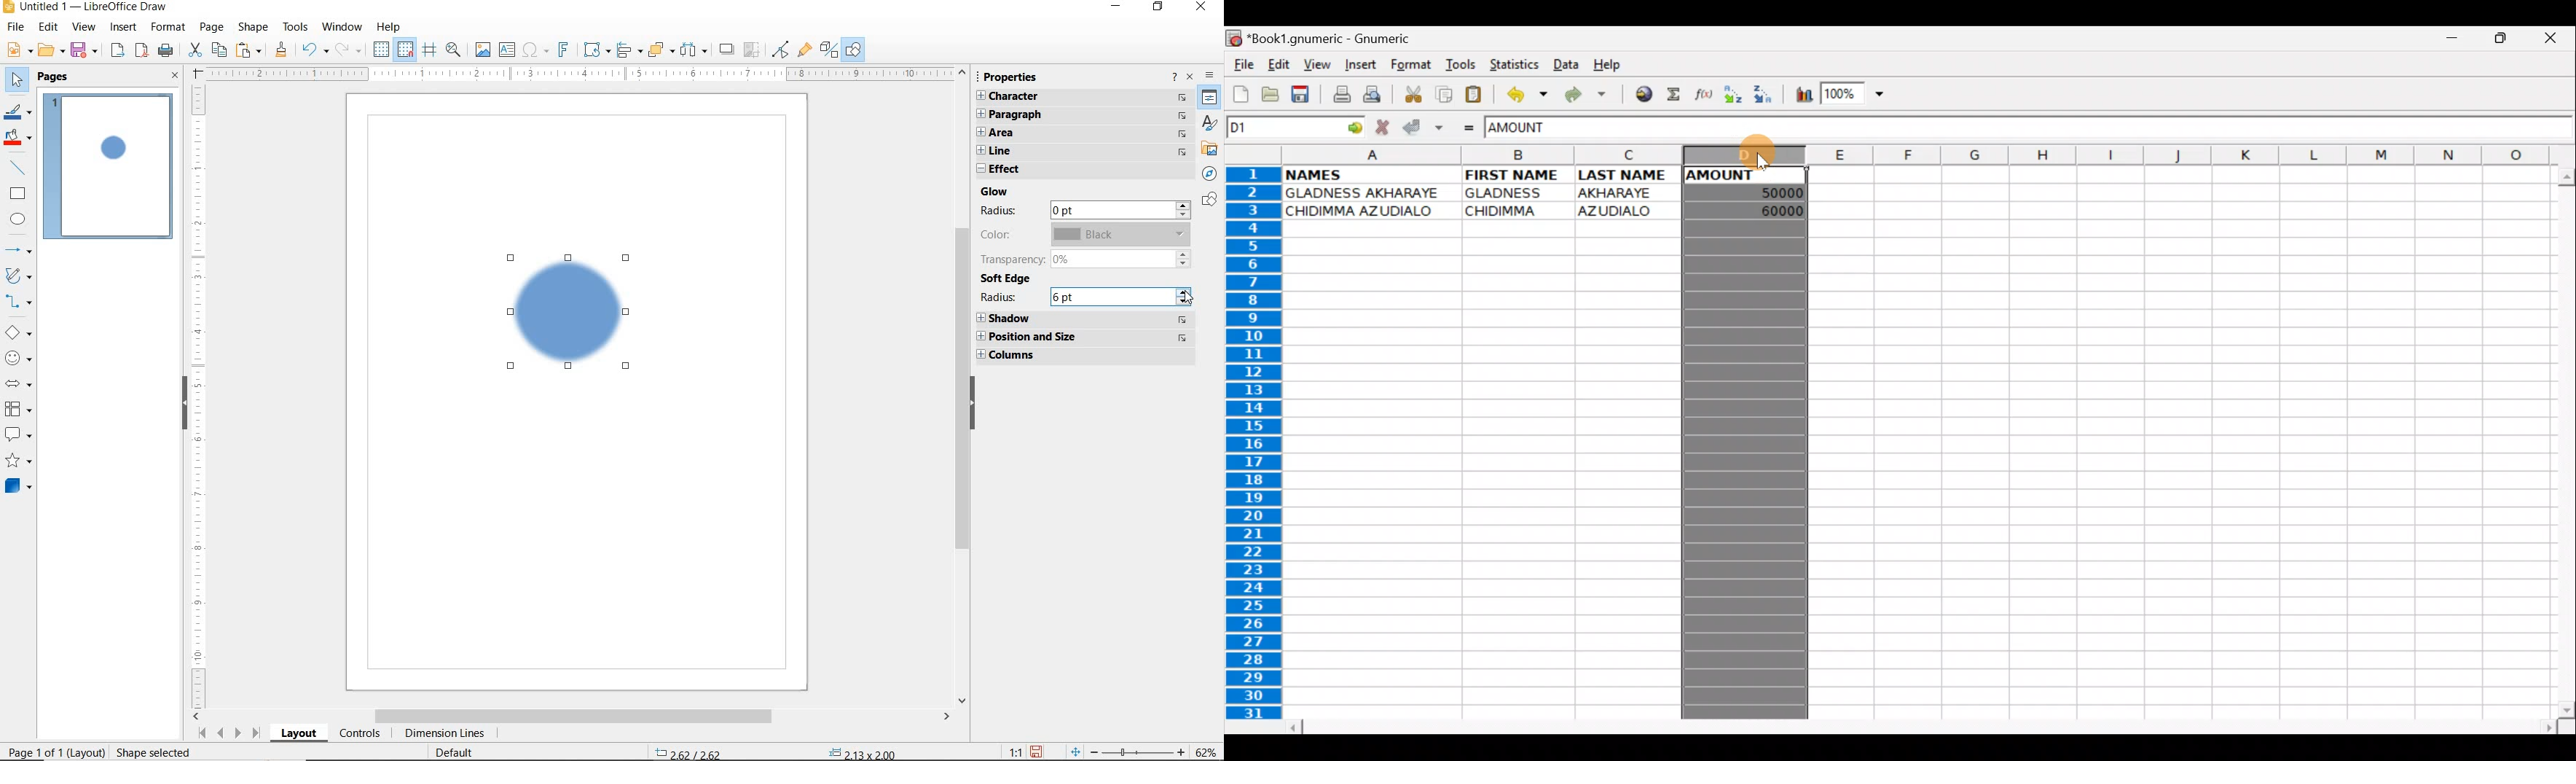 This screenshot has height=784, width=2576. What do you see at coordinates (169, 27) in the screenshot?
I see `FORMAT` at bounding box center [169, 27].